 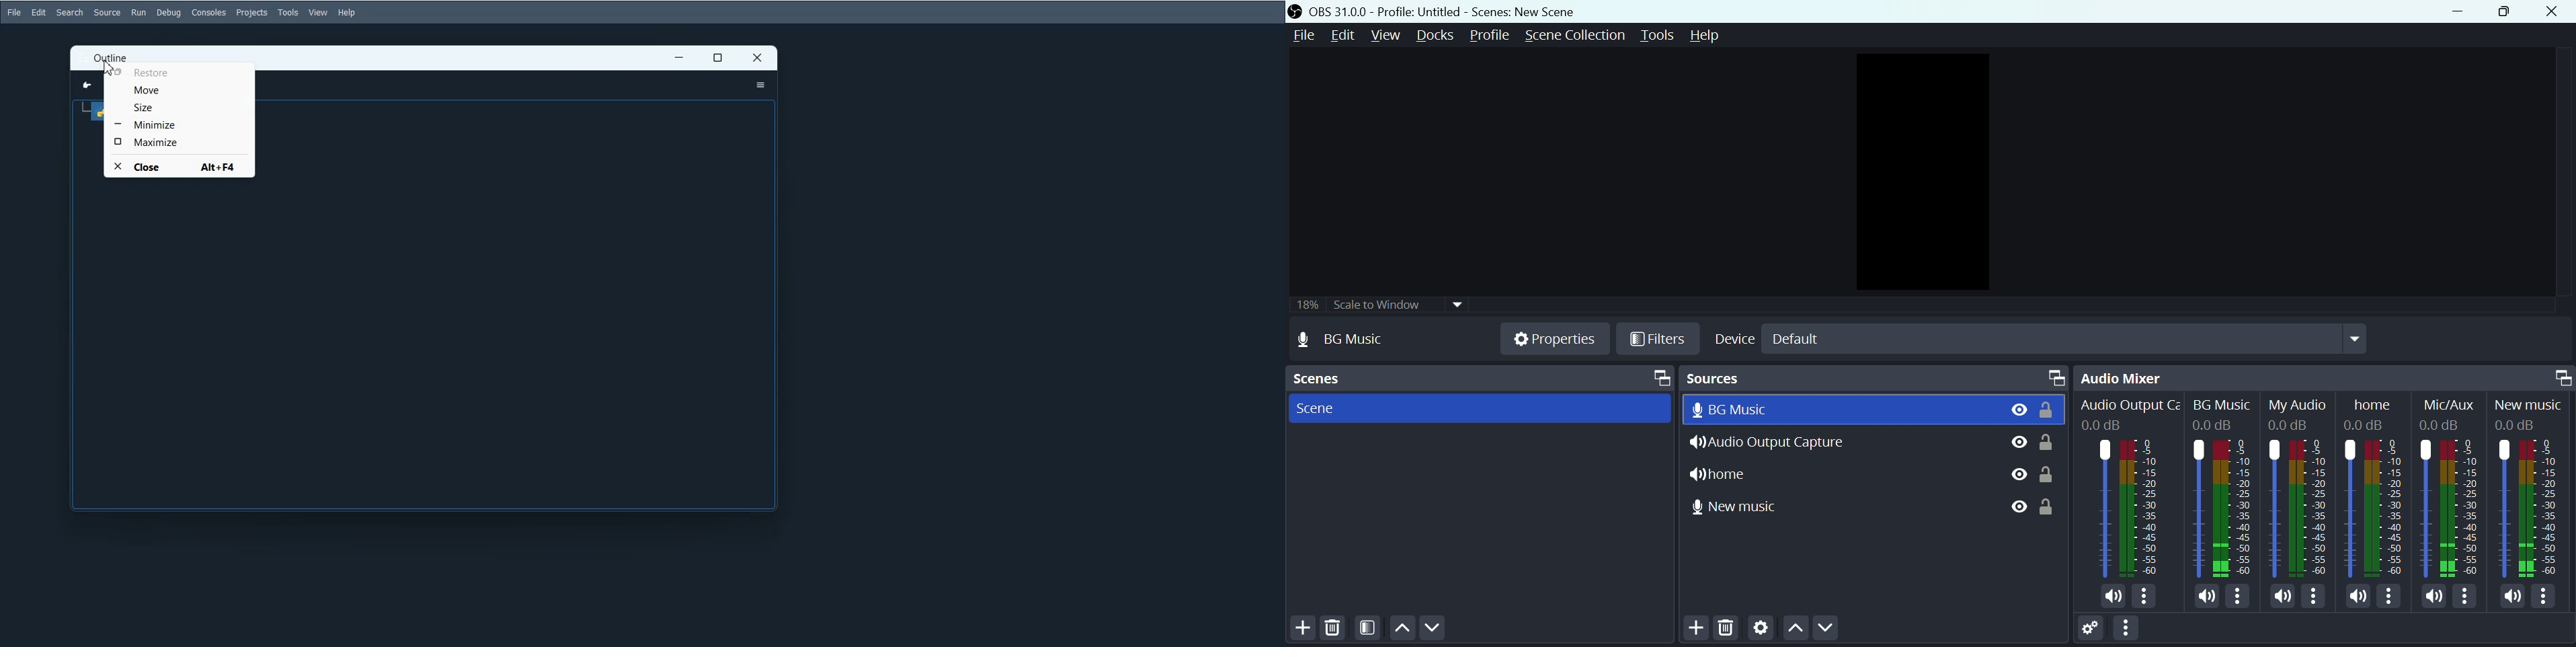 What do you see at coordinates (2011, 409) in the screenshot?
I see `View` at bounding box center [2011, 409].